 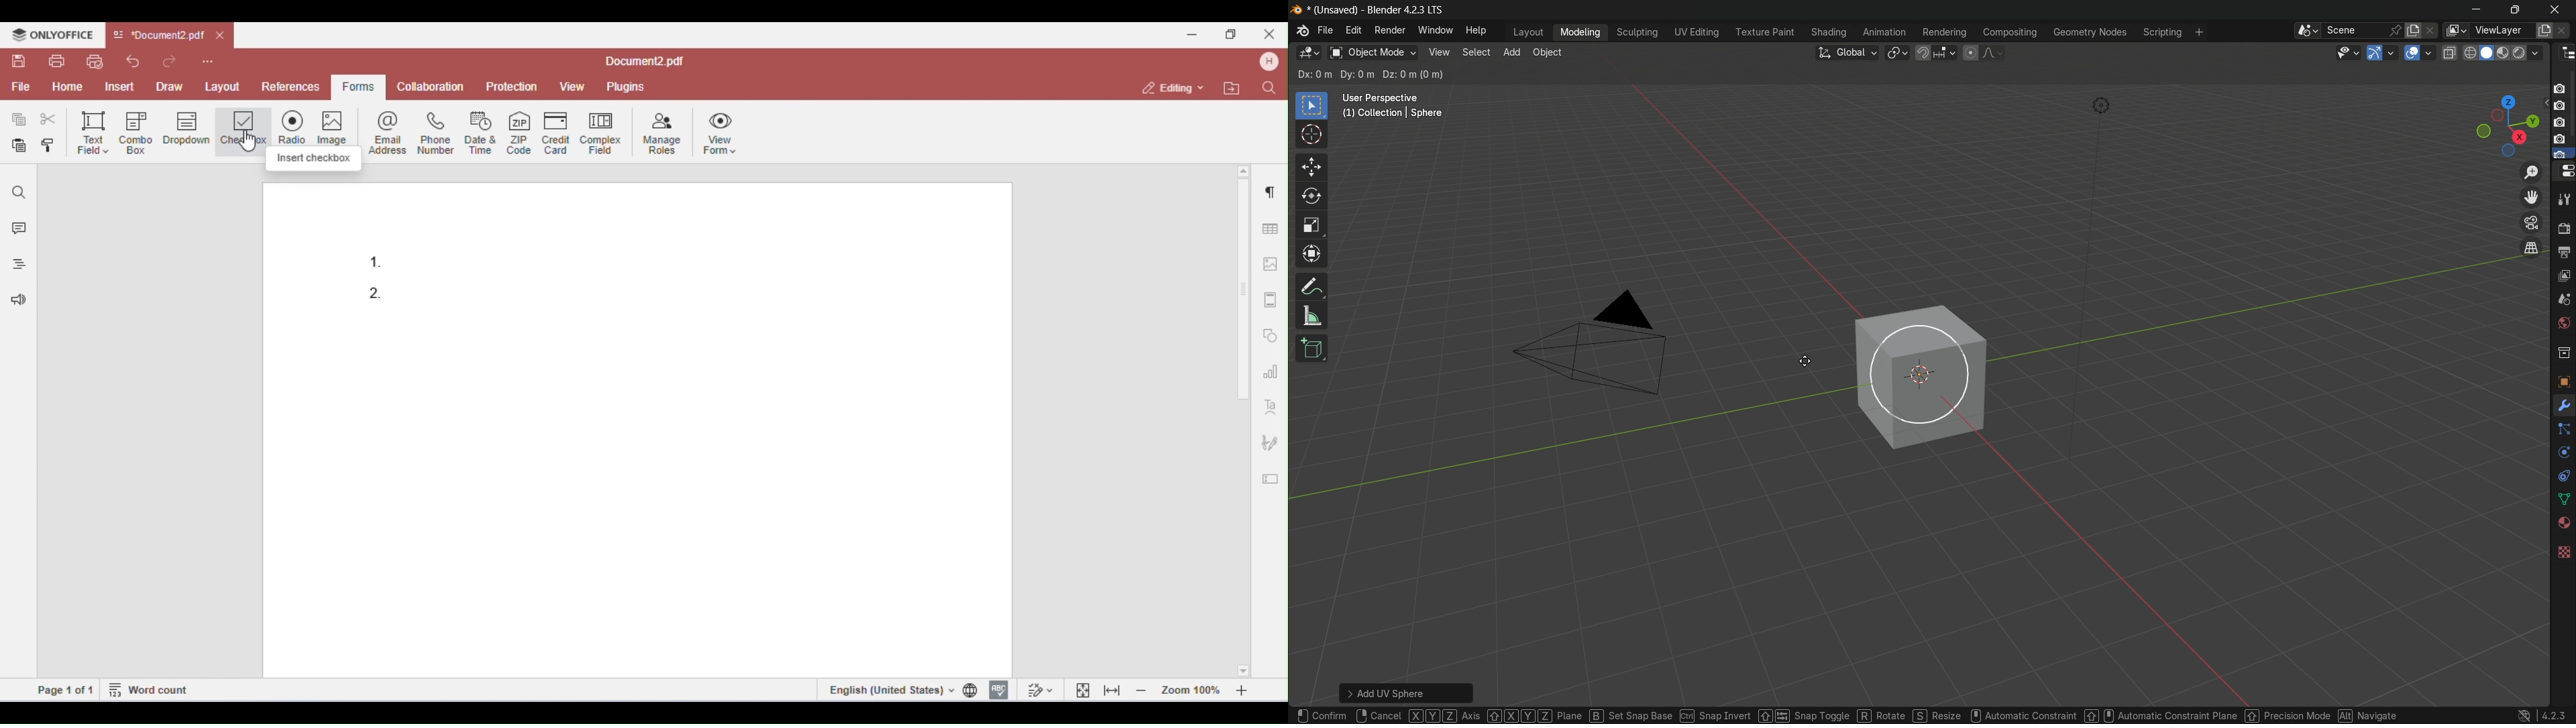 What do you see at coordinates (2198, 32) in the screenshot?
I see `add workplace` at bounding box center [2198, 32].